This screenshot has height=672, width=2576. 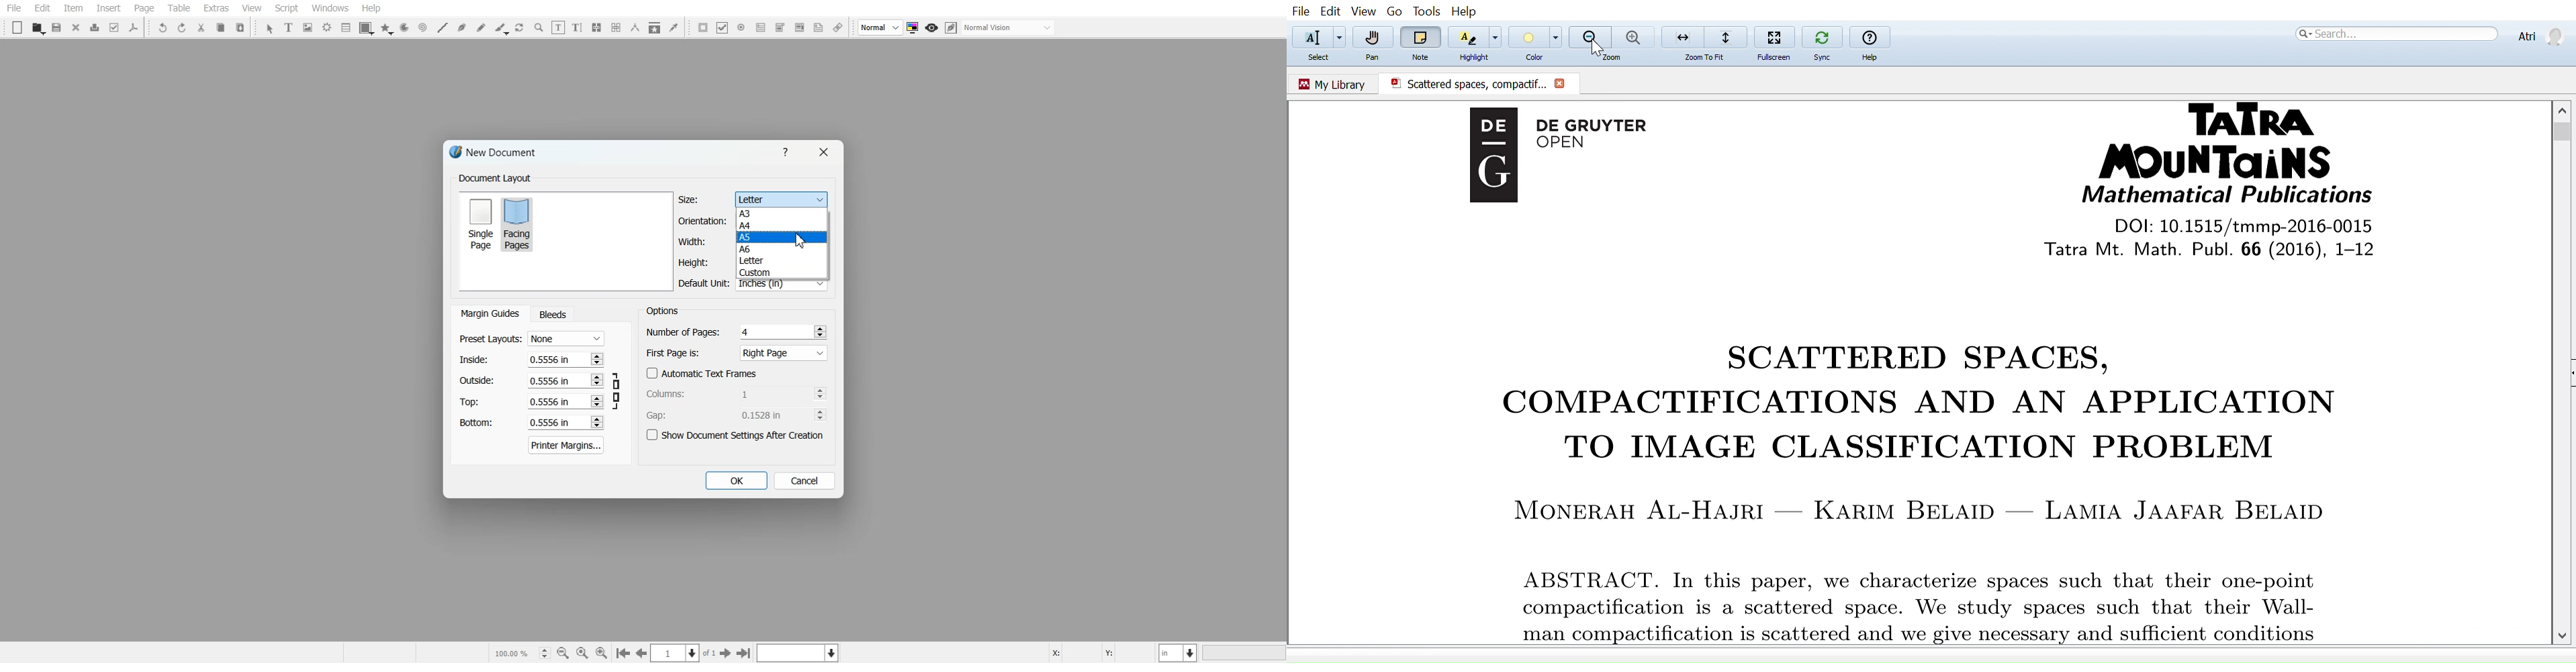 What do you see at coordinates (532, 380) in the screenshot?
I see `Right margin adjuster` at bounding box center [532, 380].